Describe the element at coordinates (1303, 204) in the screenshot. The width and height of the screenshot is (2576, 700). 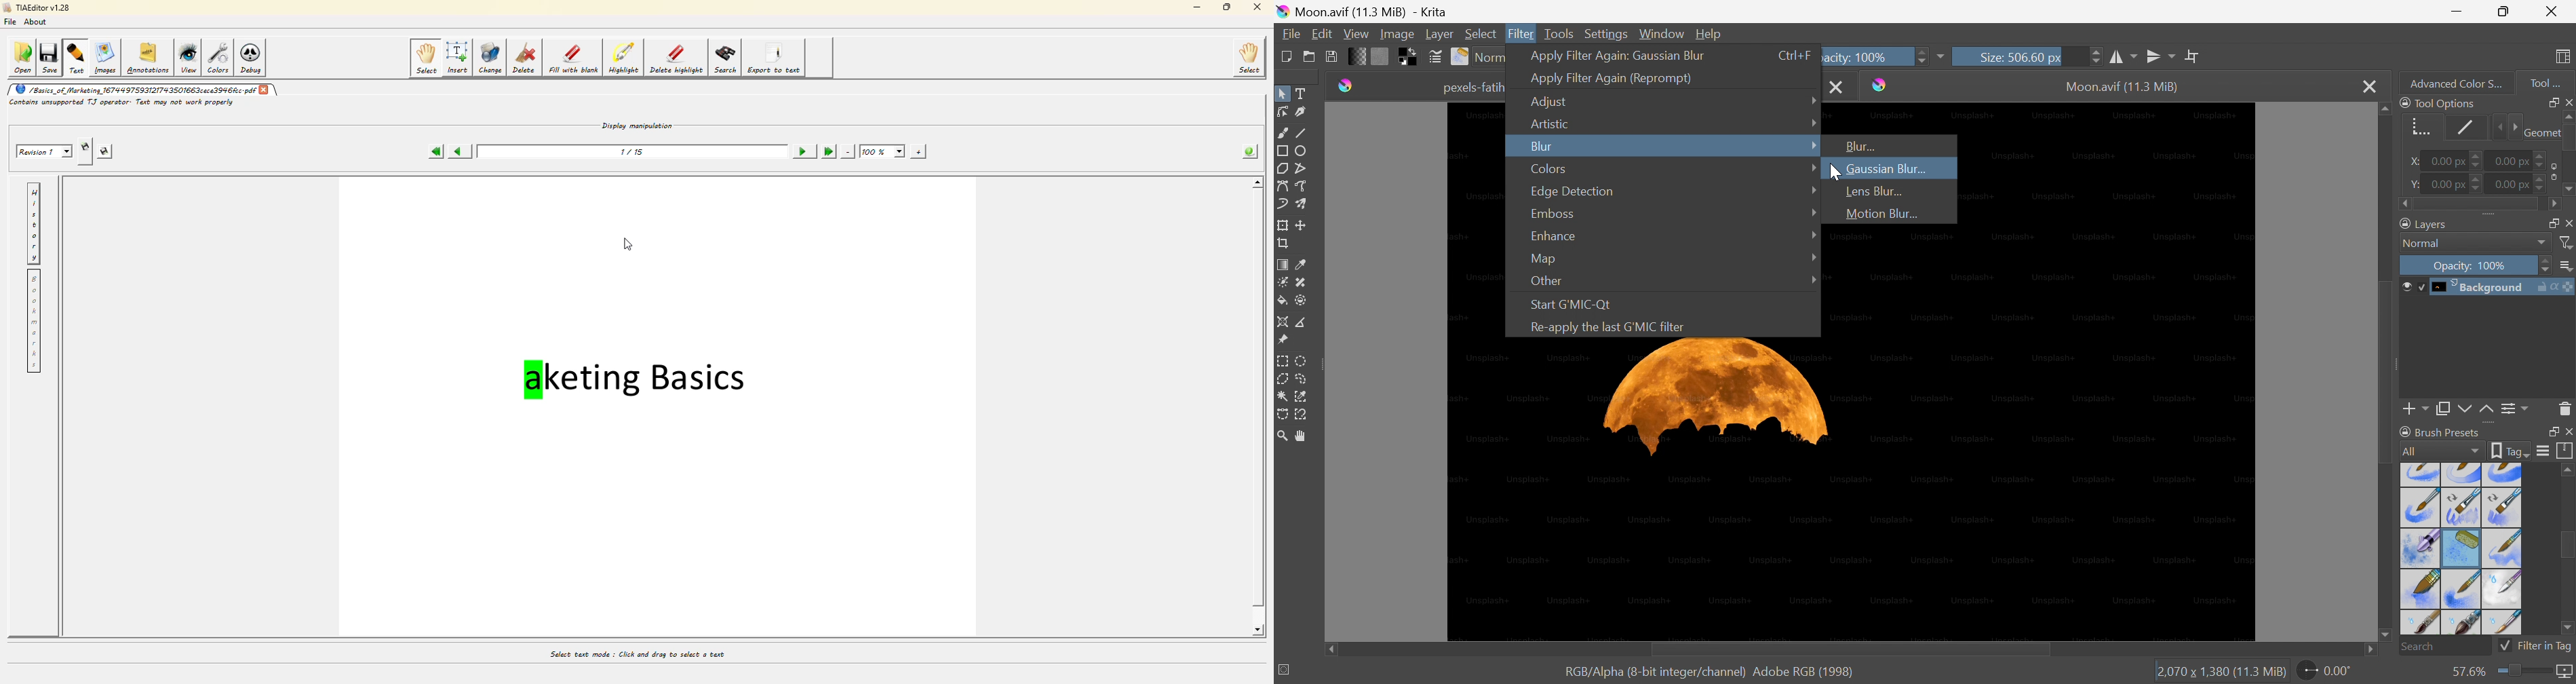
I see `Multibrush tool` at that location.